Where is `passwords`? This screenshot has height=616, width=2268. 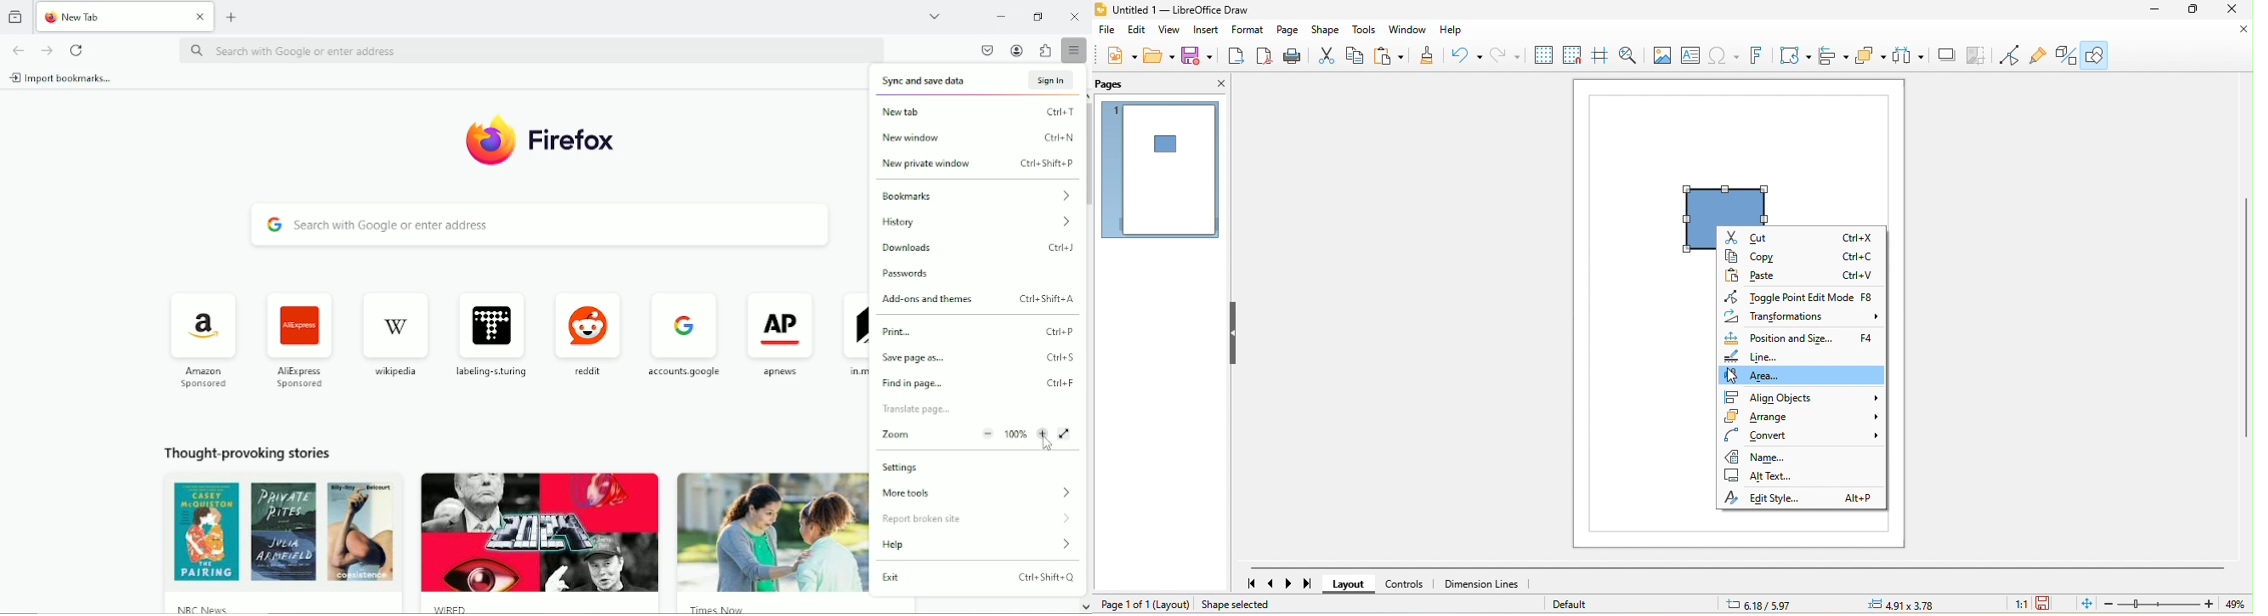
passwords is located at coordinates (905, 273).